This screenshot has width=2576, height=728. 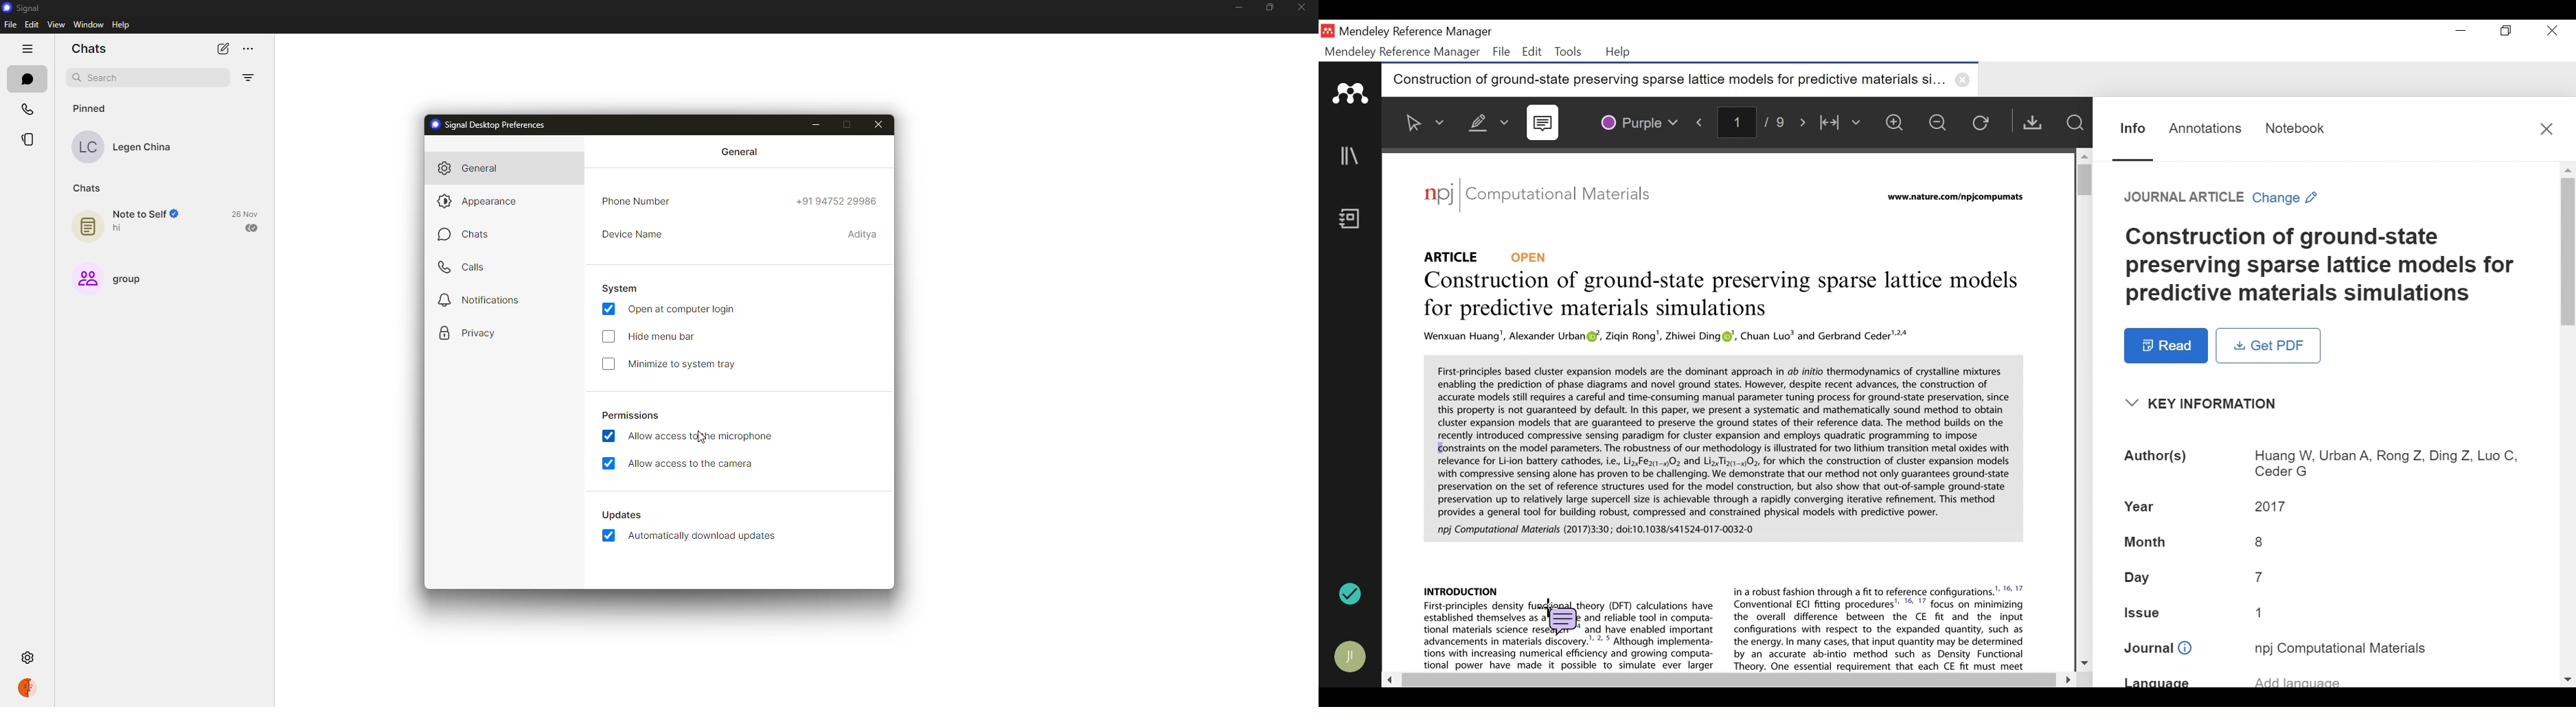 I want to click on file, so click(x=10, y=26).